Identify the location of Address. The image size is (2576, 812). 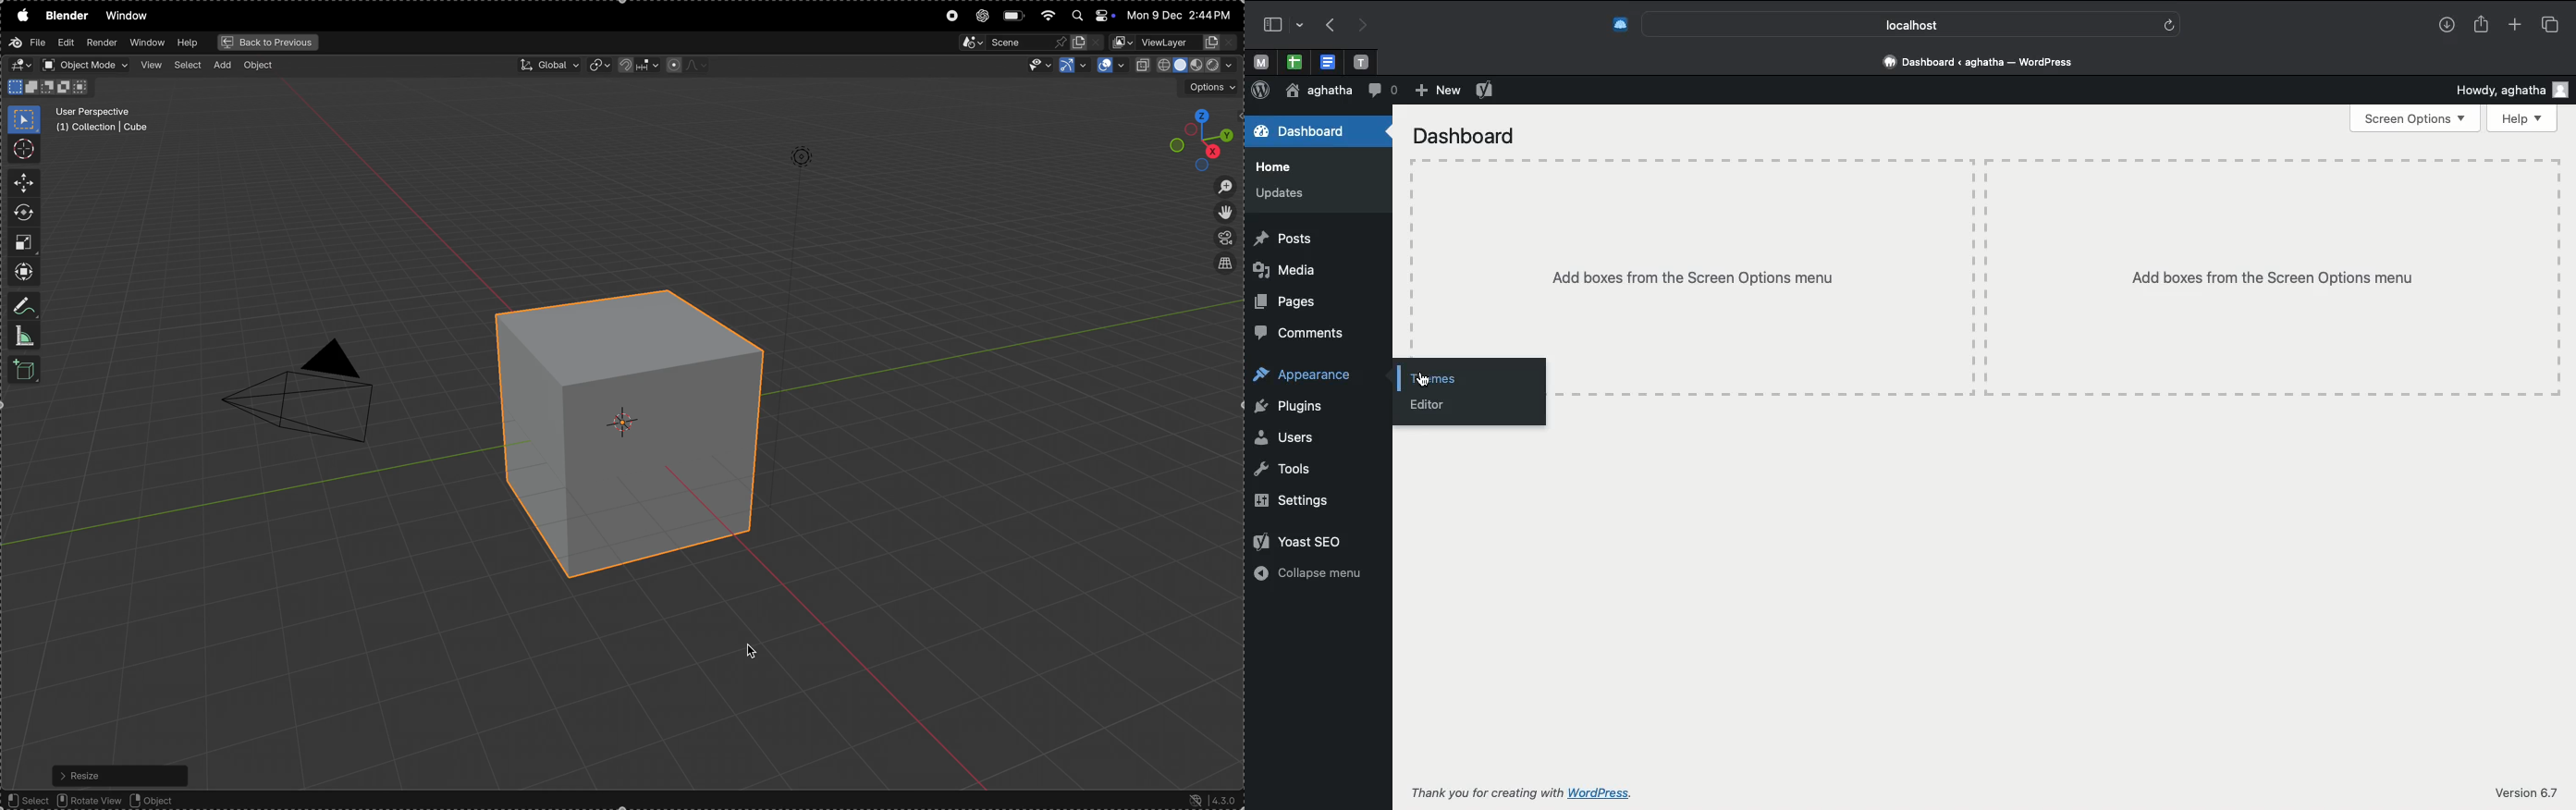
(1985, 61).